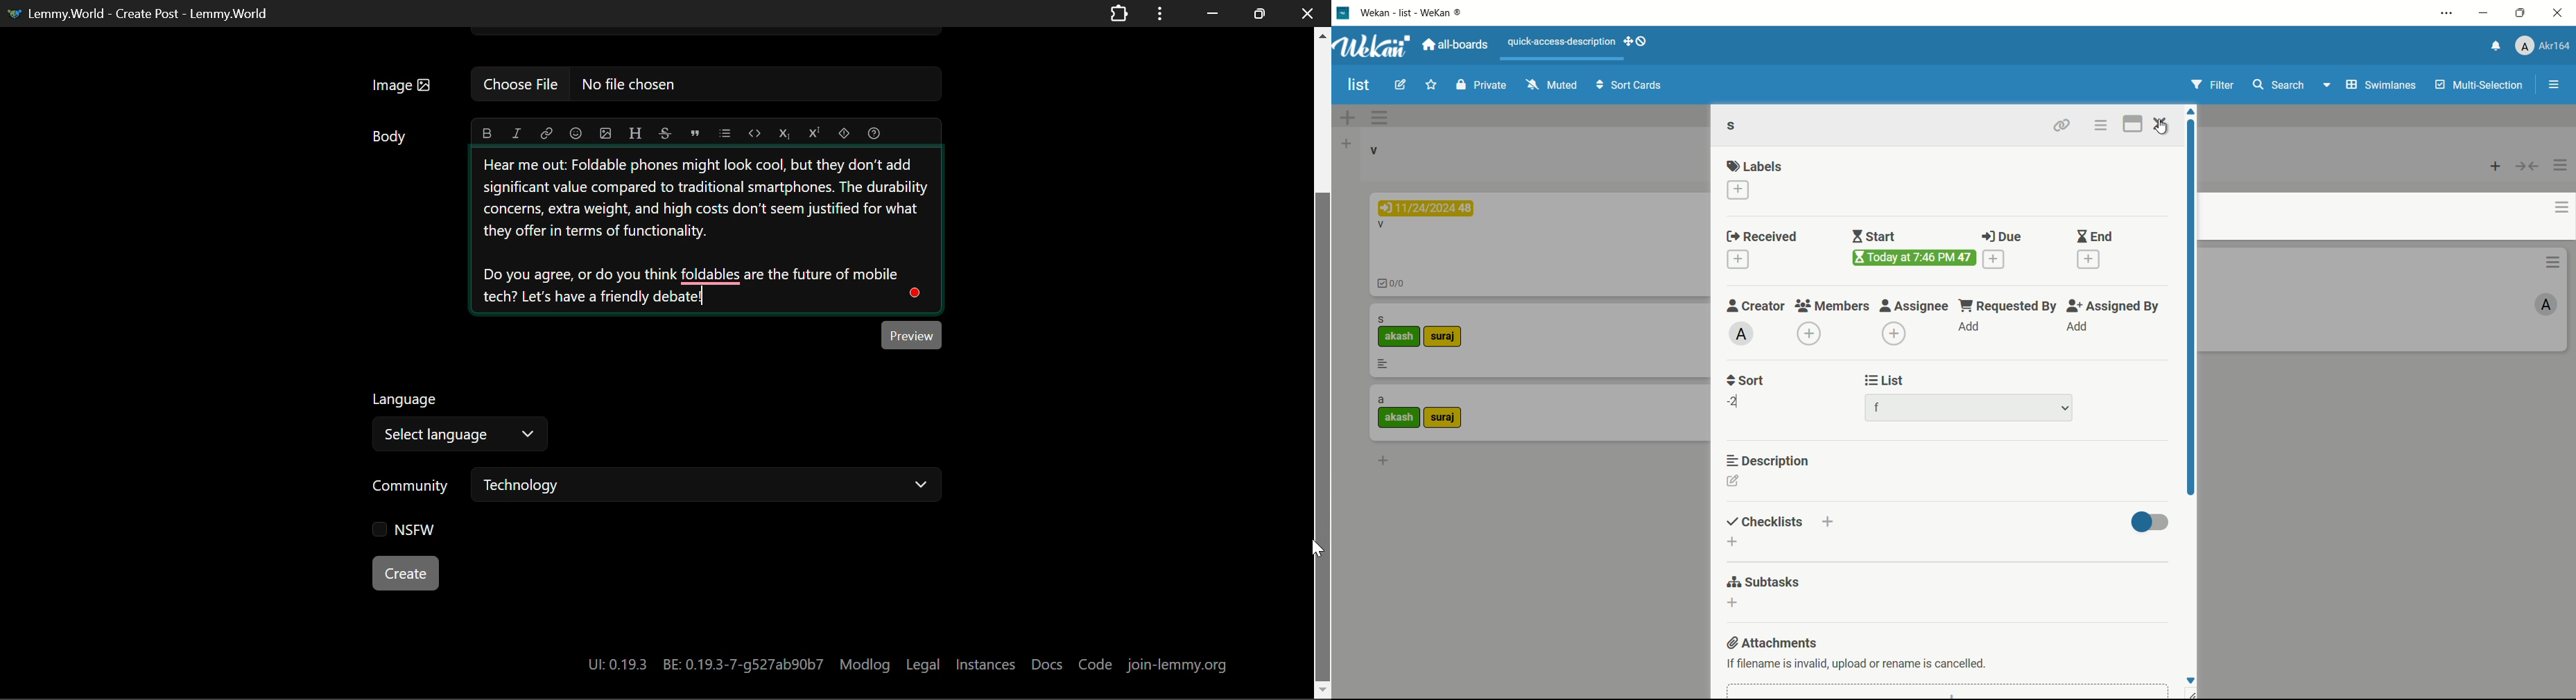  Describe the element at coordinates (1442, 419) in the screenshot. I see `label-2` at that location.